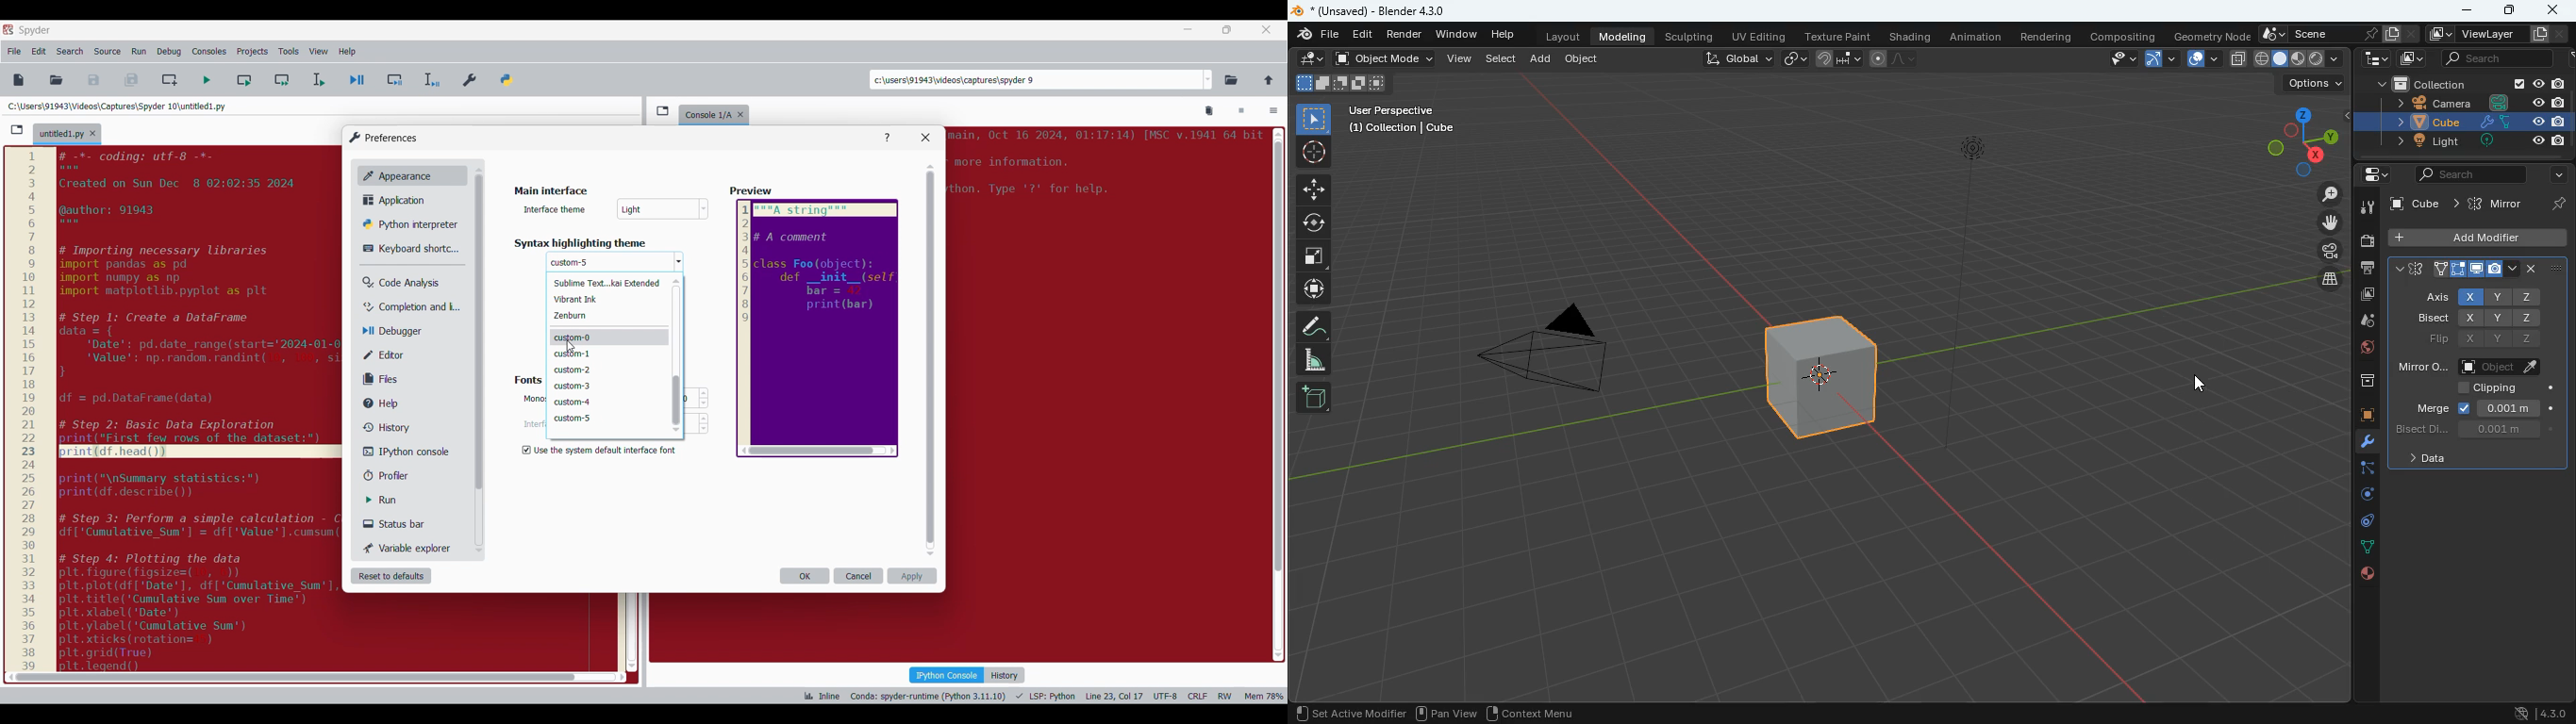 The height and width of the screenshot is (728, 2576). I want to click on Debug file, so click(358, 80).